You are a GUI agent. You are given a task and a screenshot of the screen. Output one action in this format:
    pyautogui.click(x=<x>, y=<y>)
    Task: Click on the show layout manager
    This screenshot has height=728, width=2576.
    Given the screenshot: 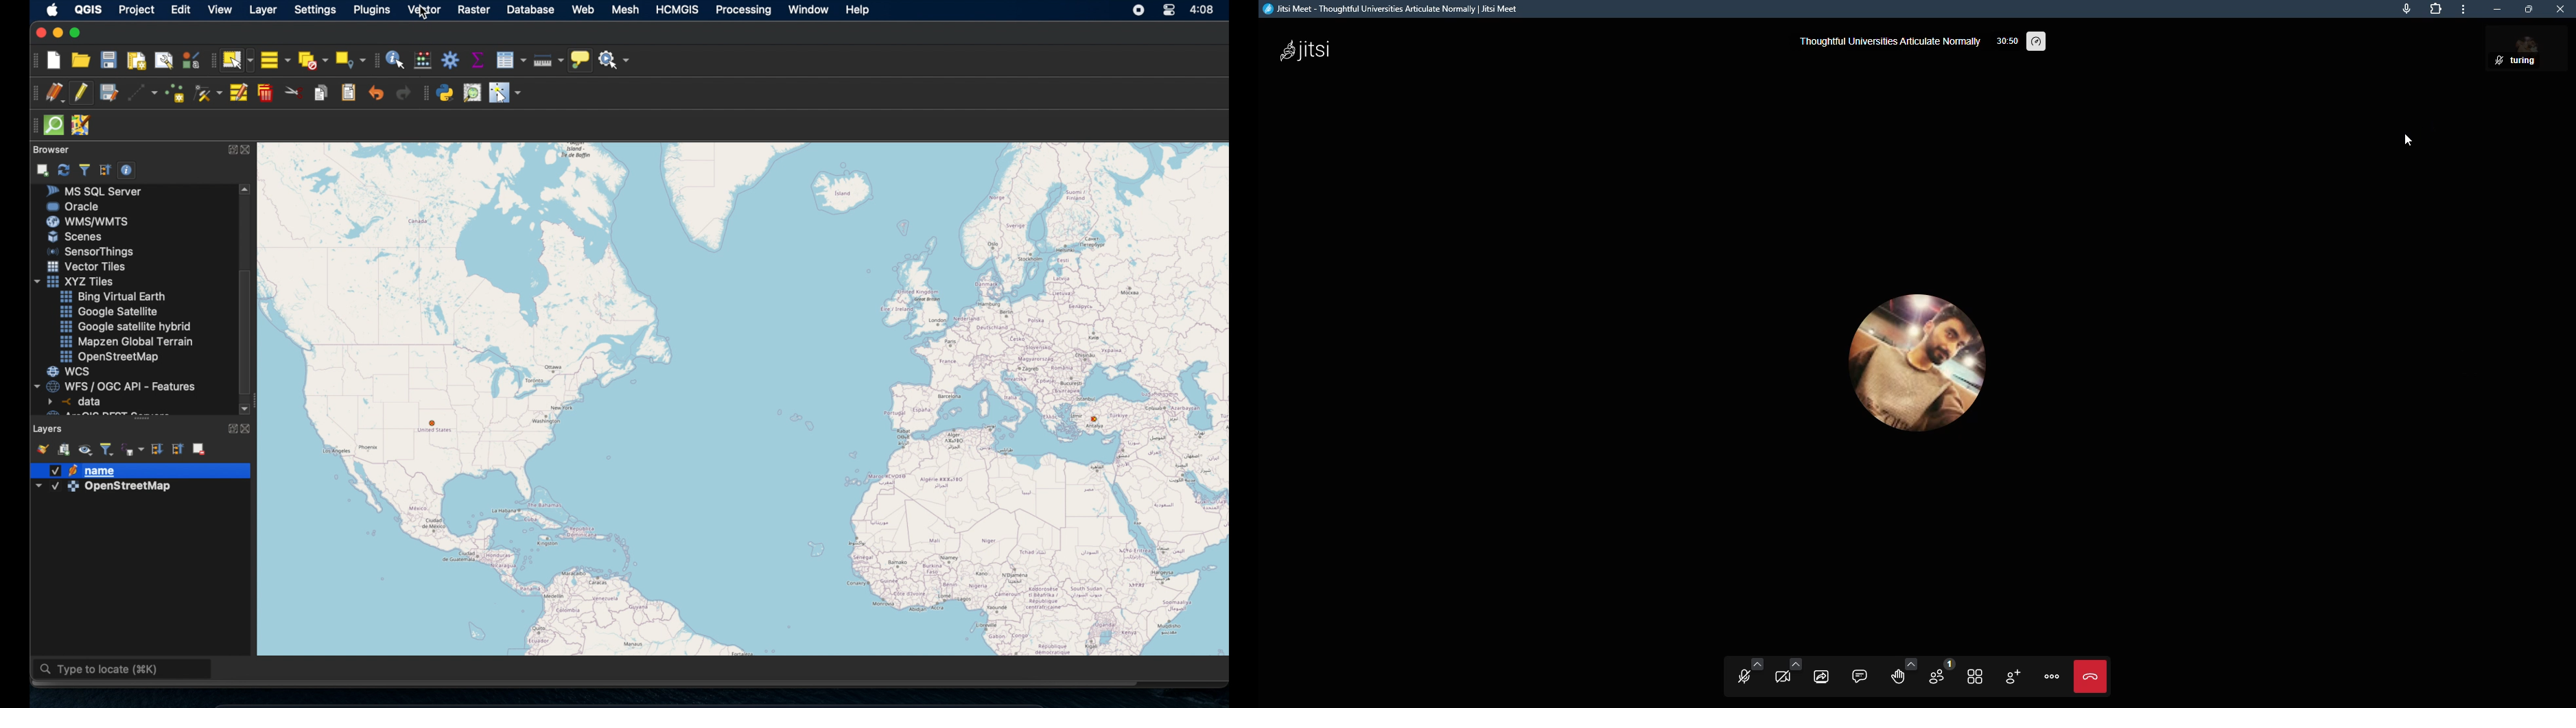 What is the action you would take?
    pyautogui.click(x=166, y=61)
    